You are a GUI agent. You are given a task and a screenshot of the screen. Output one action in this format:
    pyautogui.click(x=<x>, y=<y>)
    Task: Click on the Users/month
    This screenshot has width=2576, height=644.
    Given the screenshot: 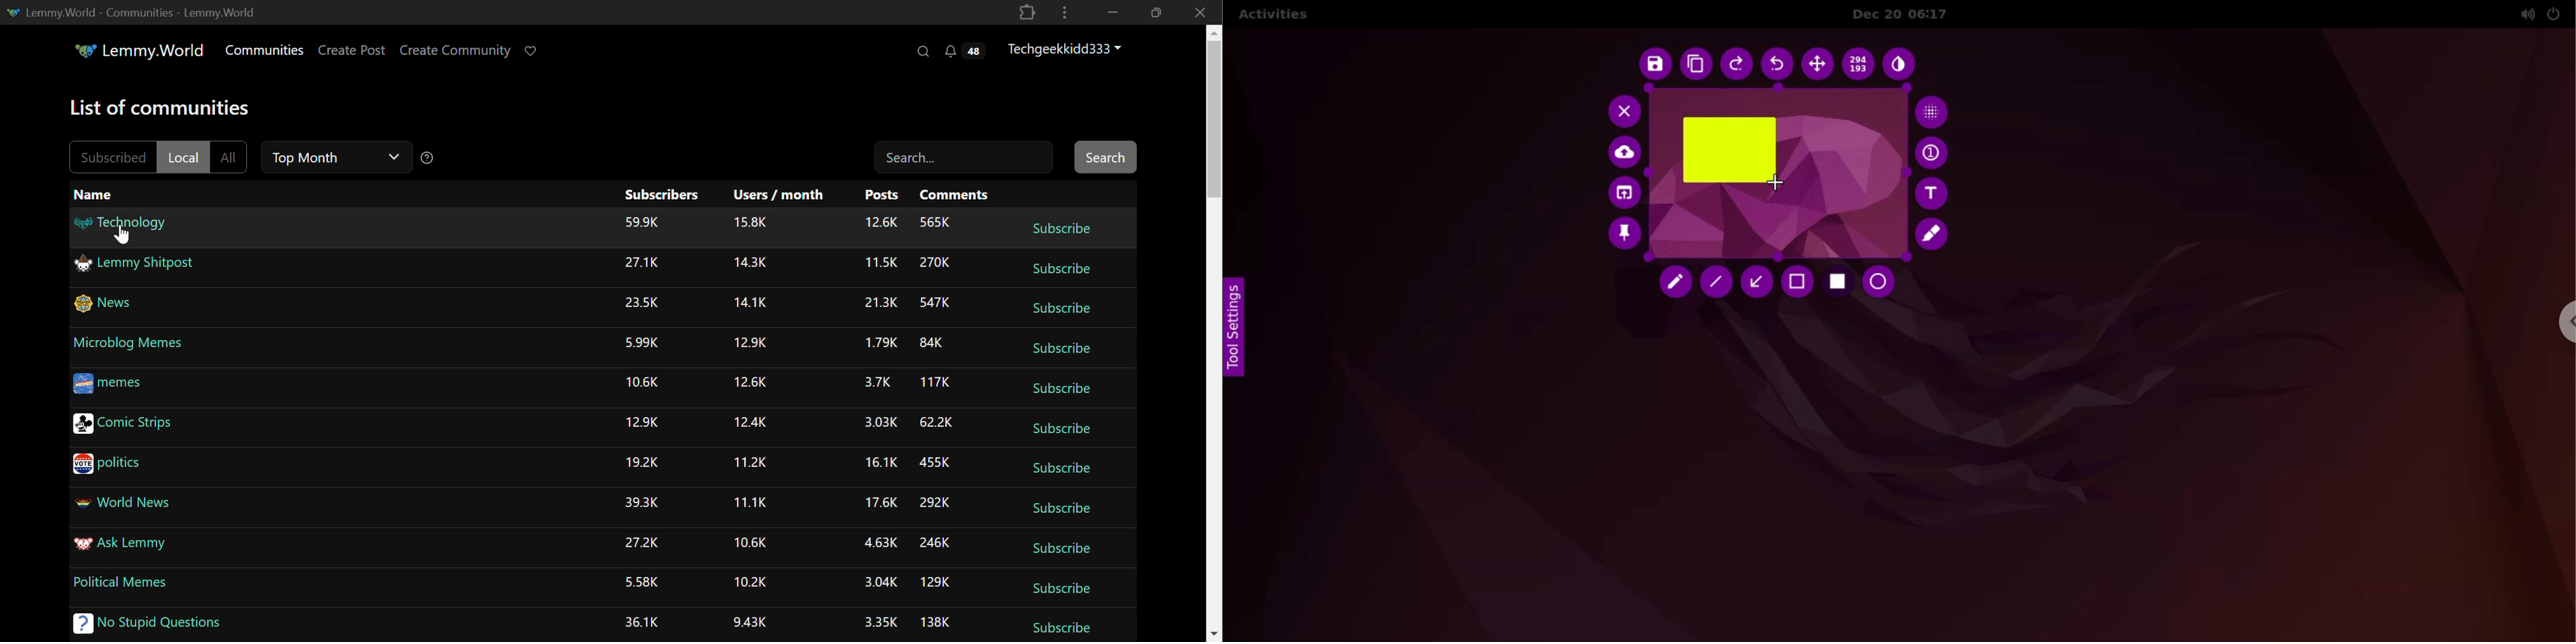 What is the action you would take?
    pyautogui.click(x=782, y=196)
    